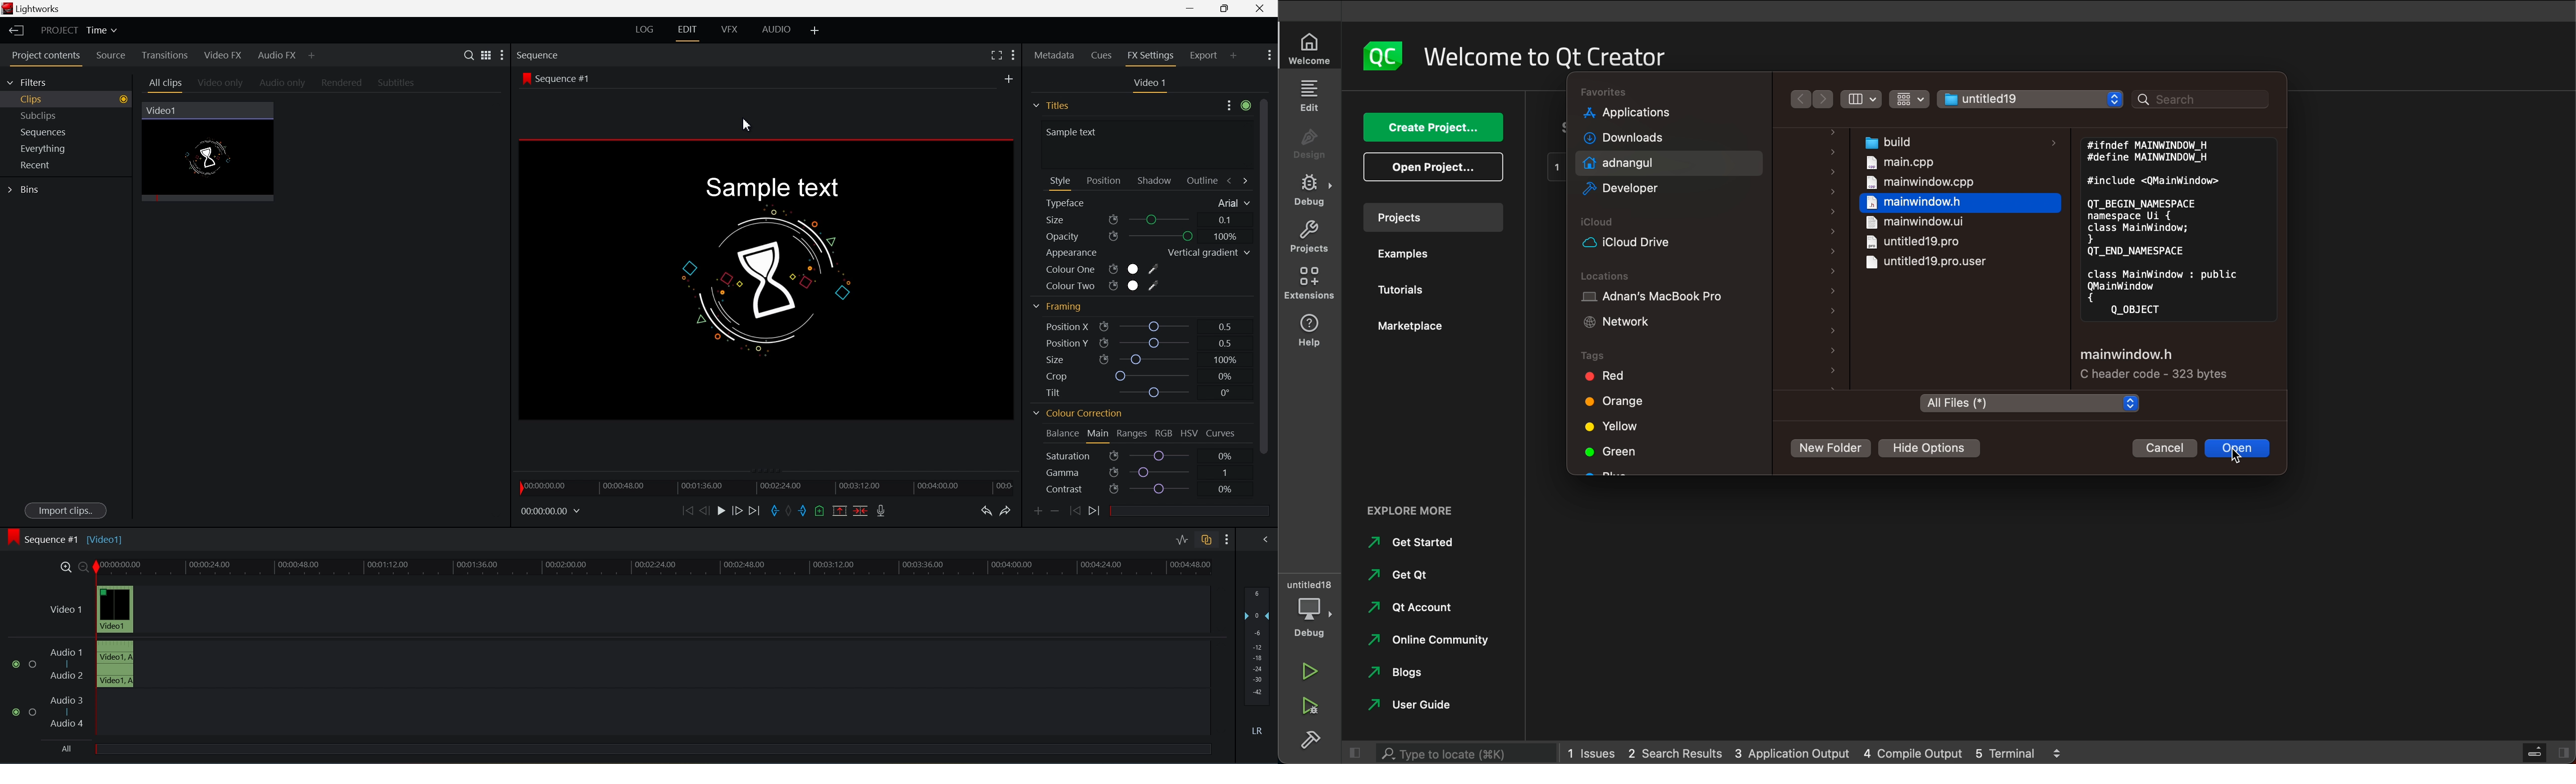  I want to click on arrows, so click(1813, 99).